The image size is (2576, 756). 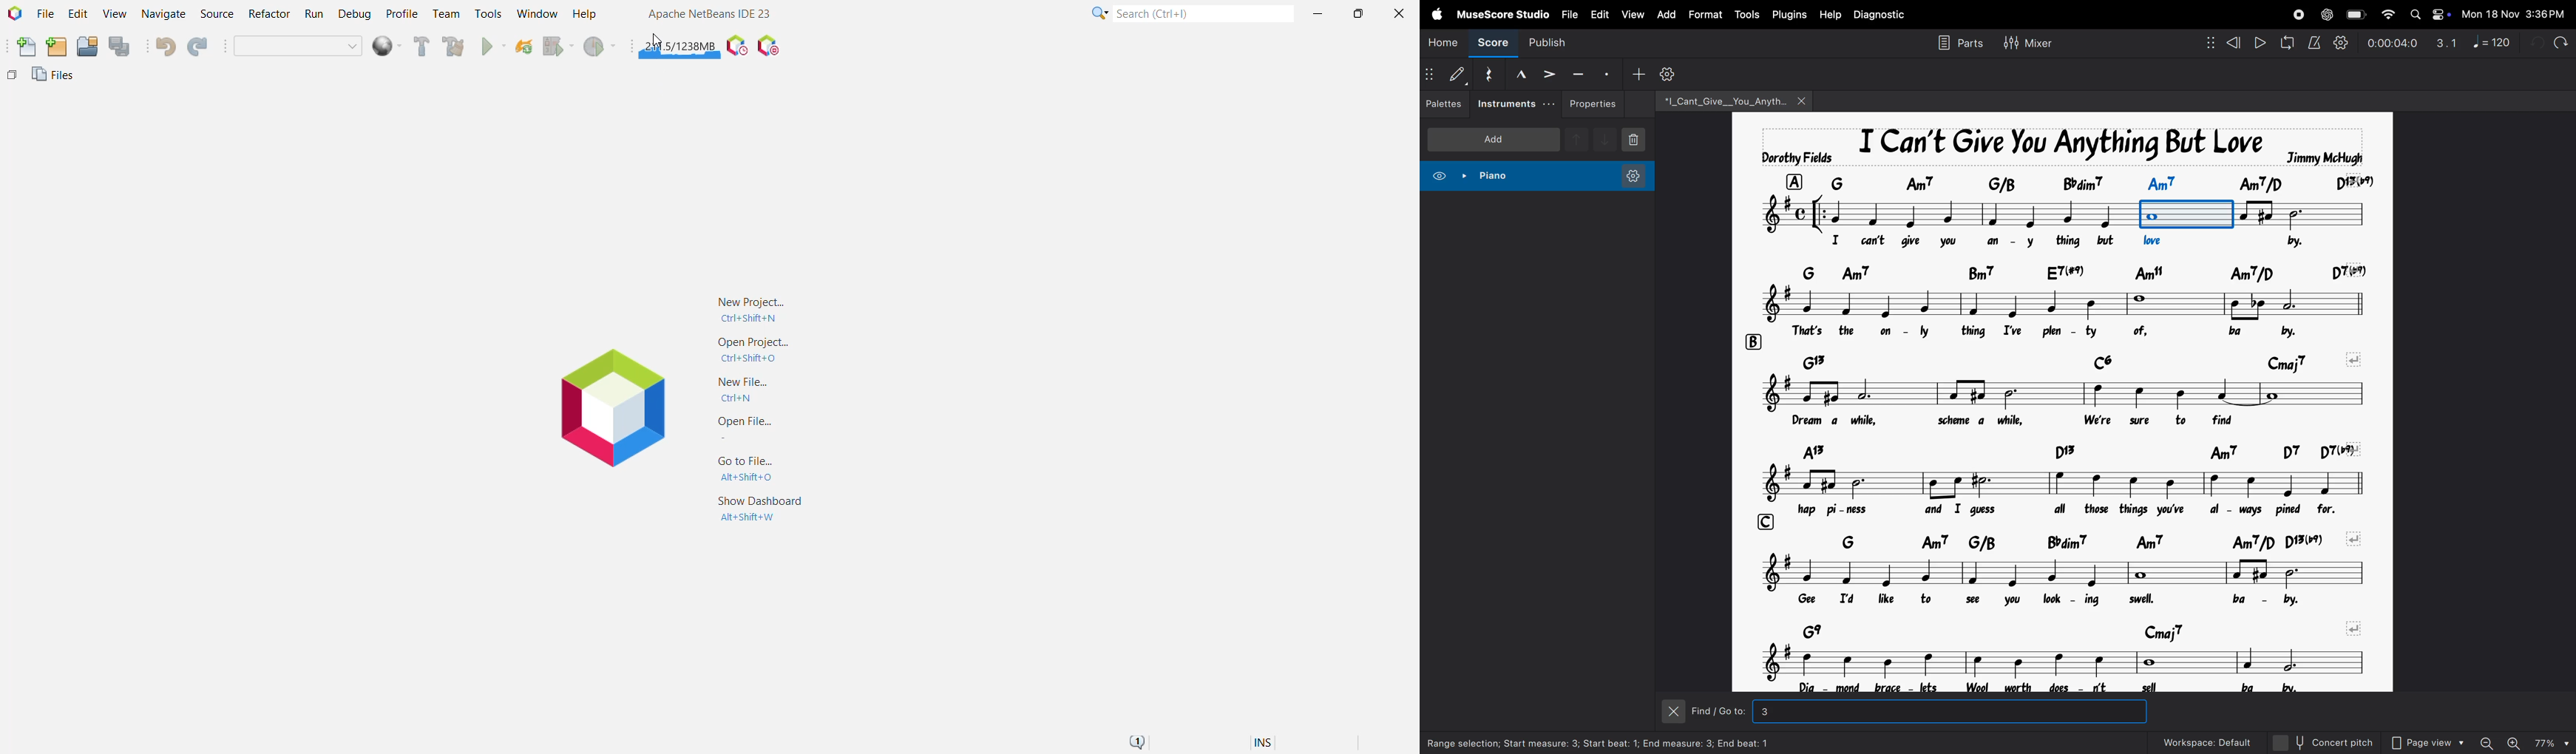 I want to click on chord symbols, so click(x=2079, y=450).